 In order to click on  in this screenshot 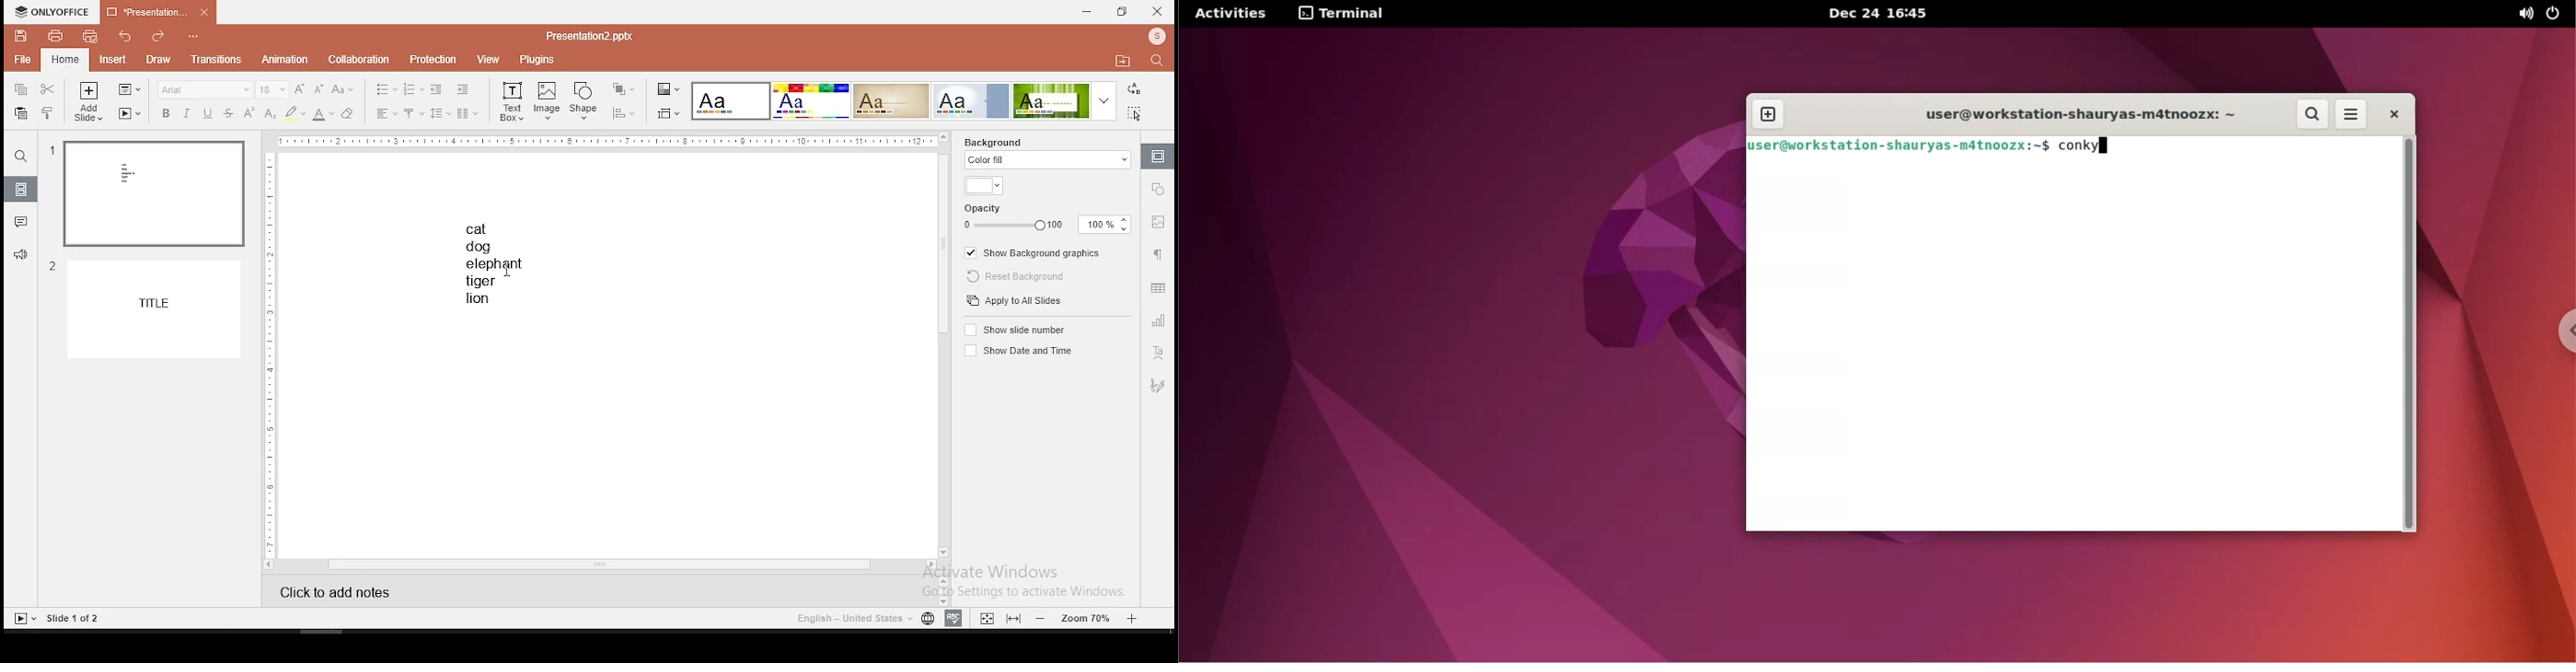, I will do `click(1157, 383)`.